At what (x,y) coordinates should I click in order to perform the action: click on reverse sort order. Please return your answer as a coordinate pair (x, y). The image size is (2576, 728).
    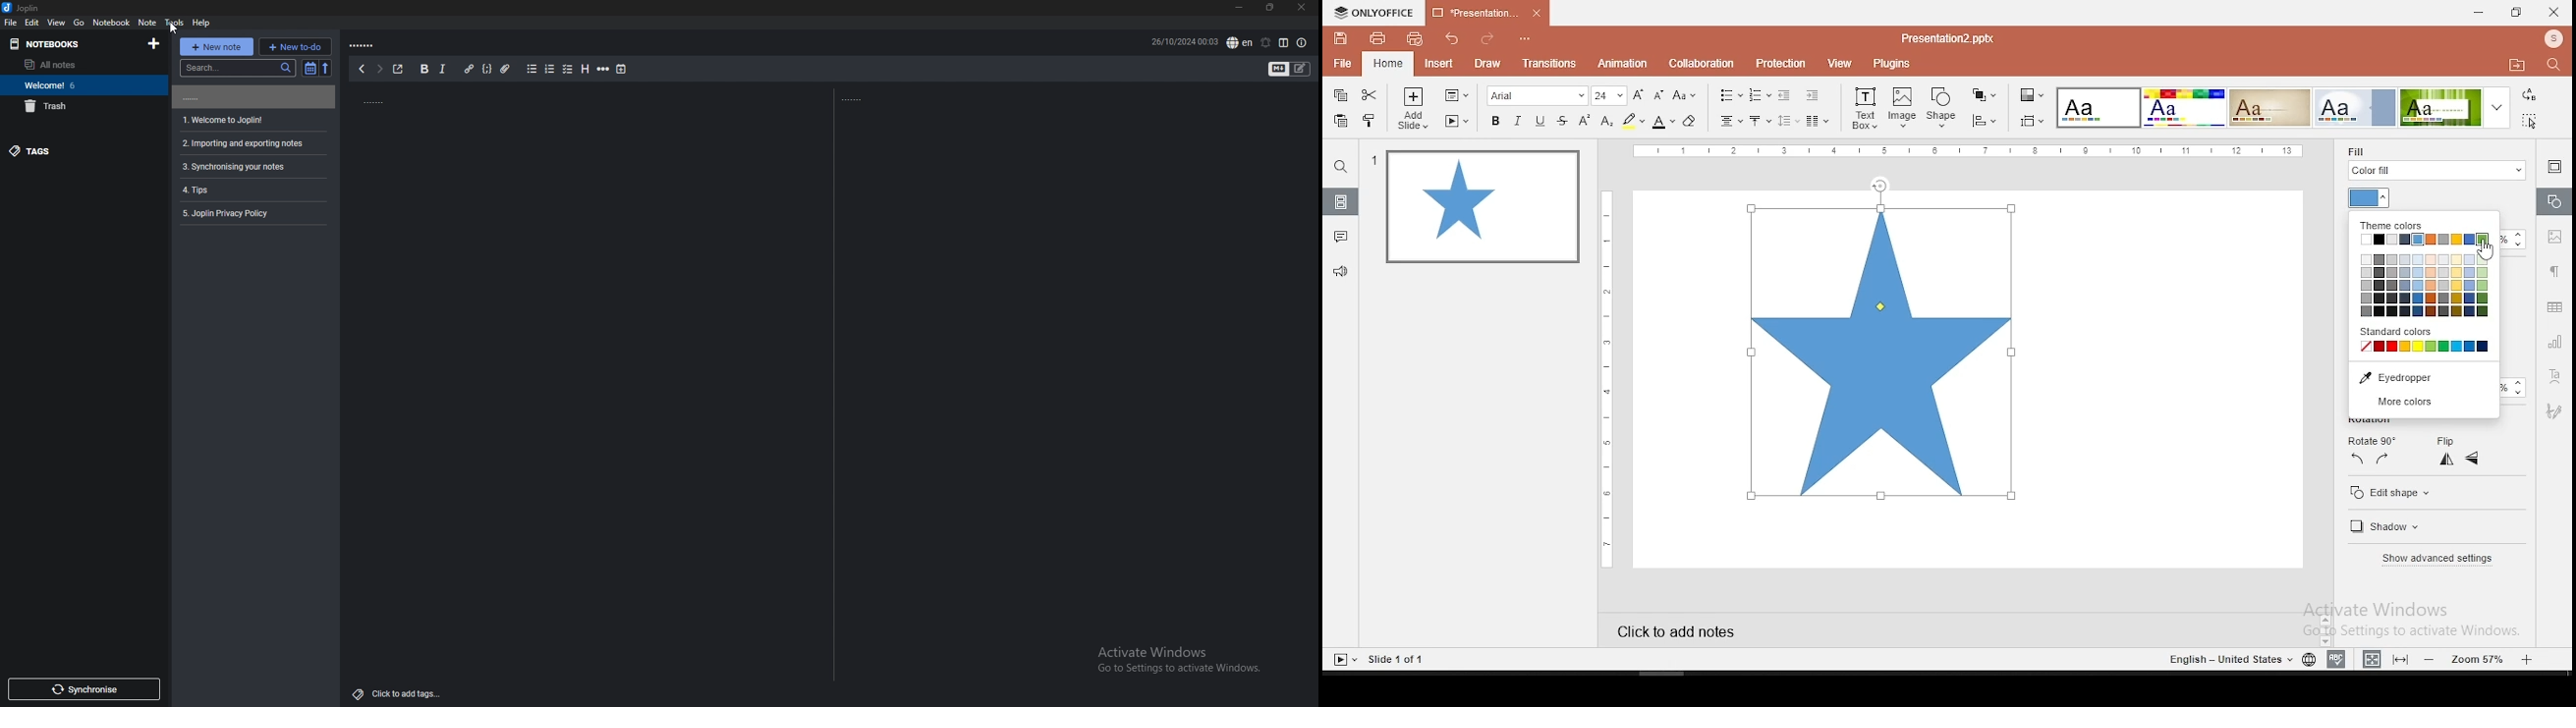
    Looking at the image, I should click on (328, 69).